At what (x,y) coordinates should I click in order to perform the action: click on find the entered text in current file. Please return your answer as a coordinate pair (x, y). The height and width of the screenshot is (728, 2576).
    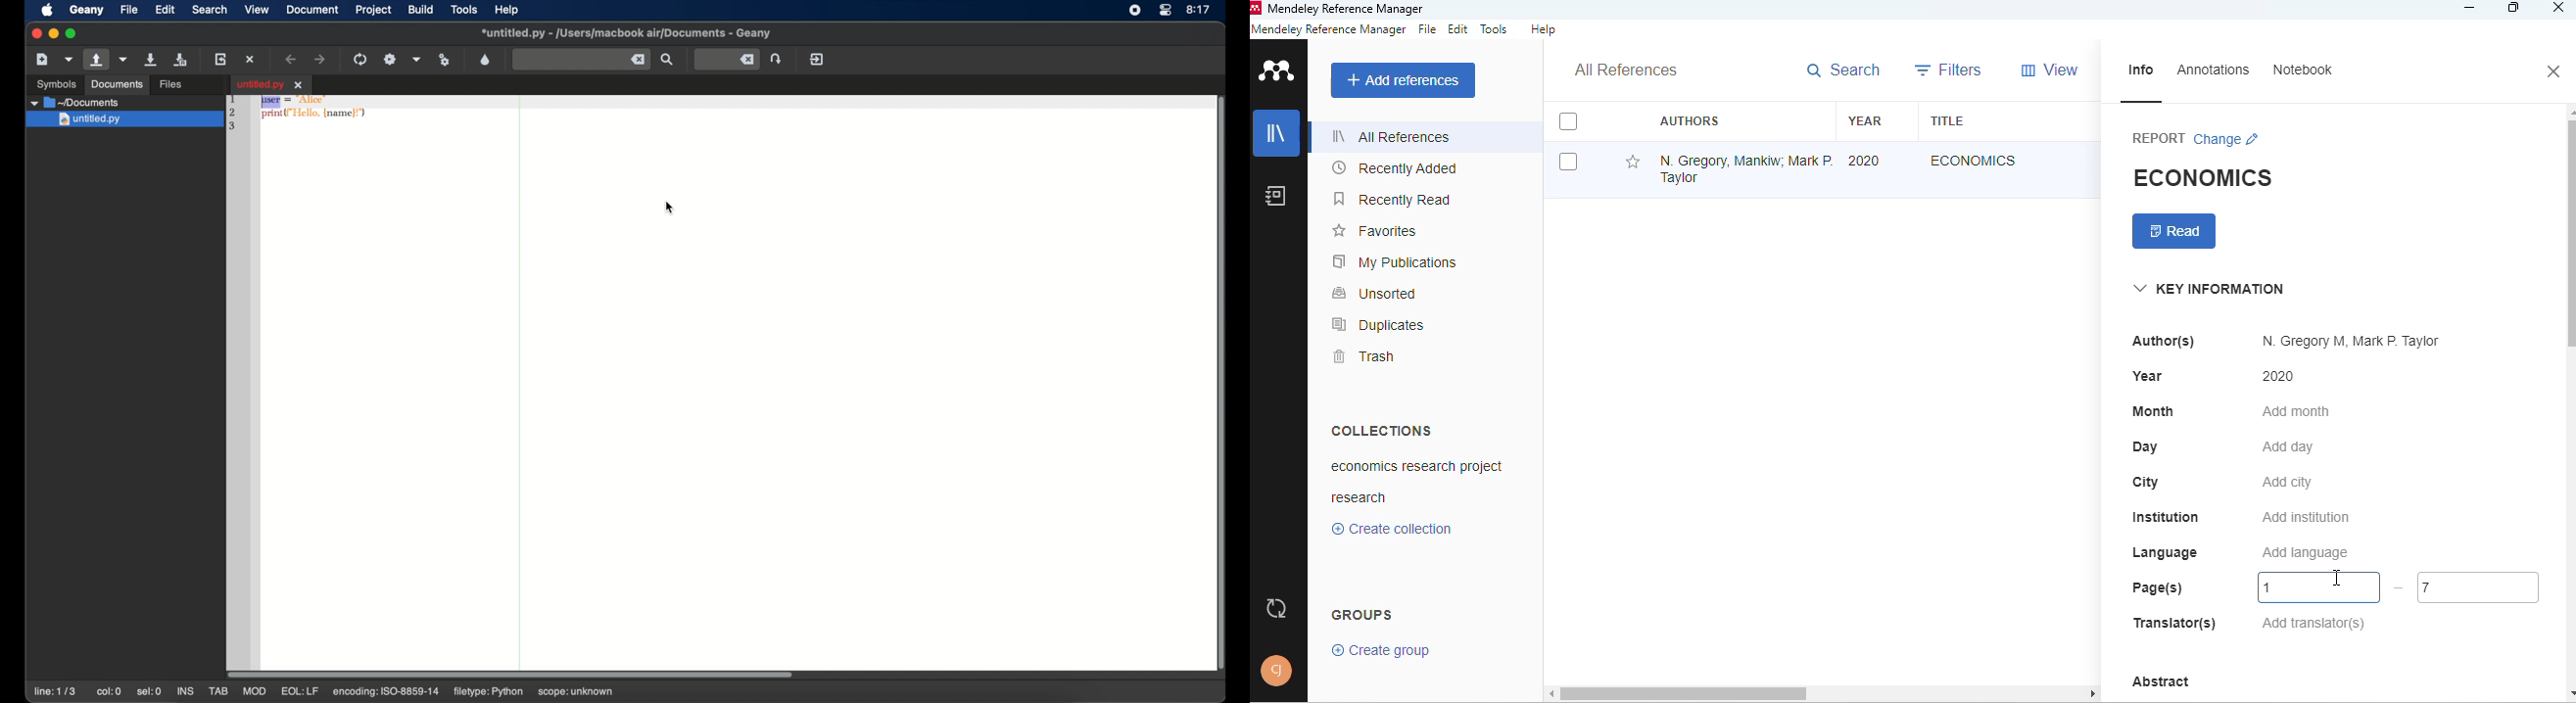
    Looking at the image, I should click on (581, 60).